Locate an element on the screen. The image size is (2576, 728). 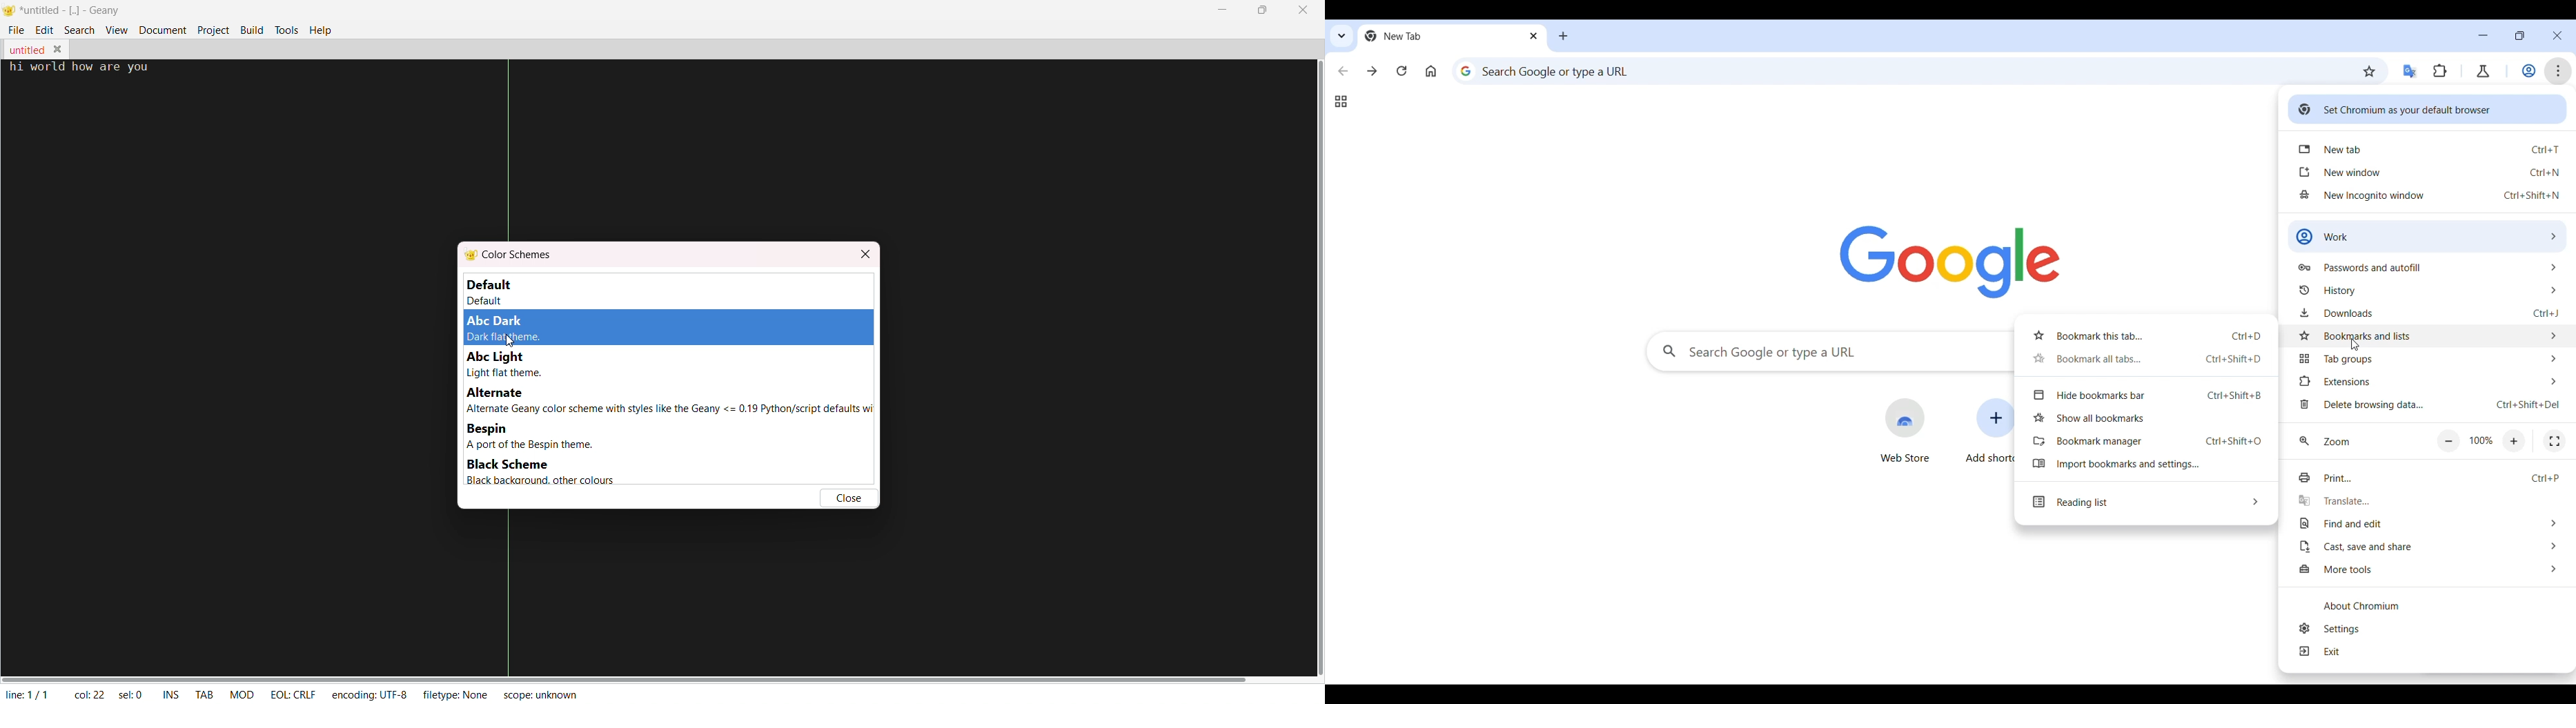
column is located at coordinates (88, 693).